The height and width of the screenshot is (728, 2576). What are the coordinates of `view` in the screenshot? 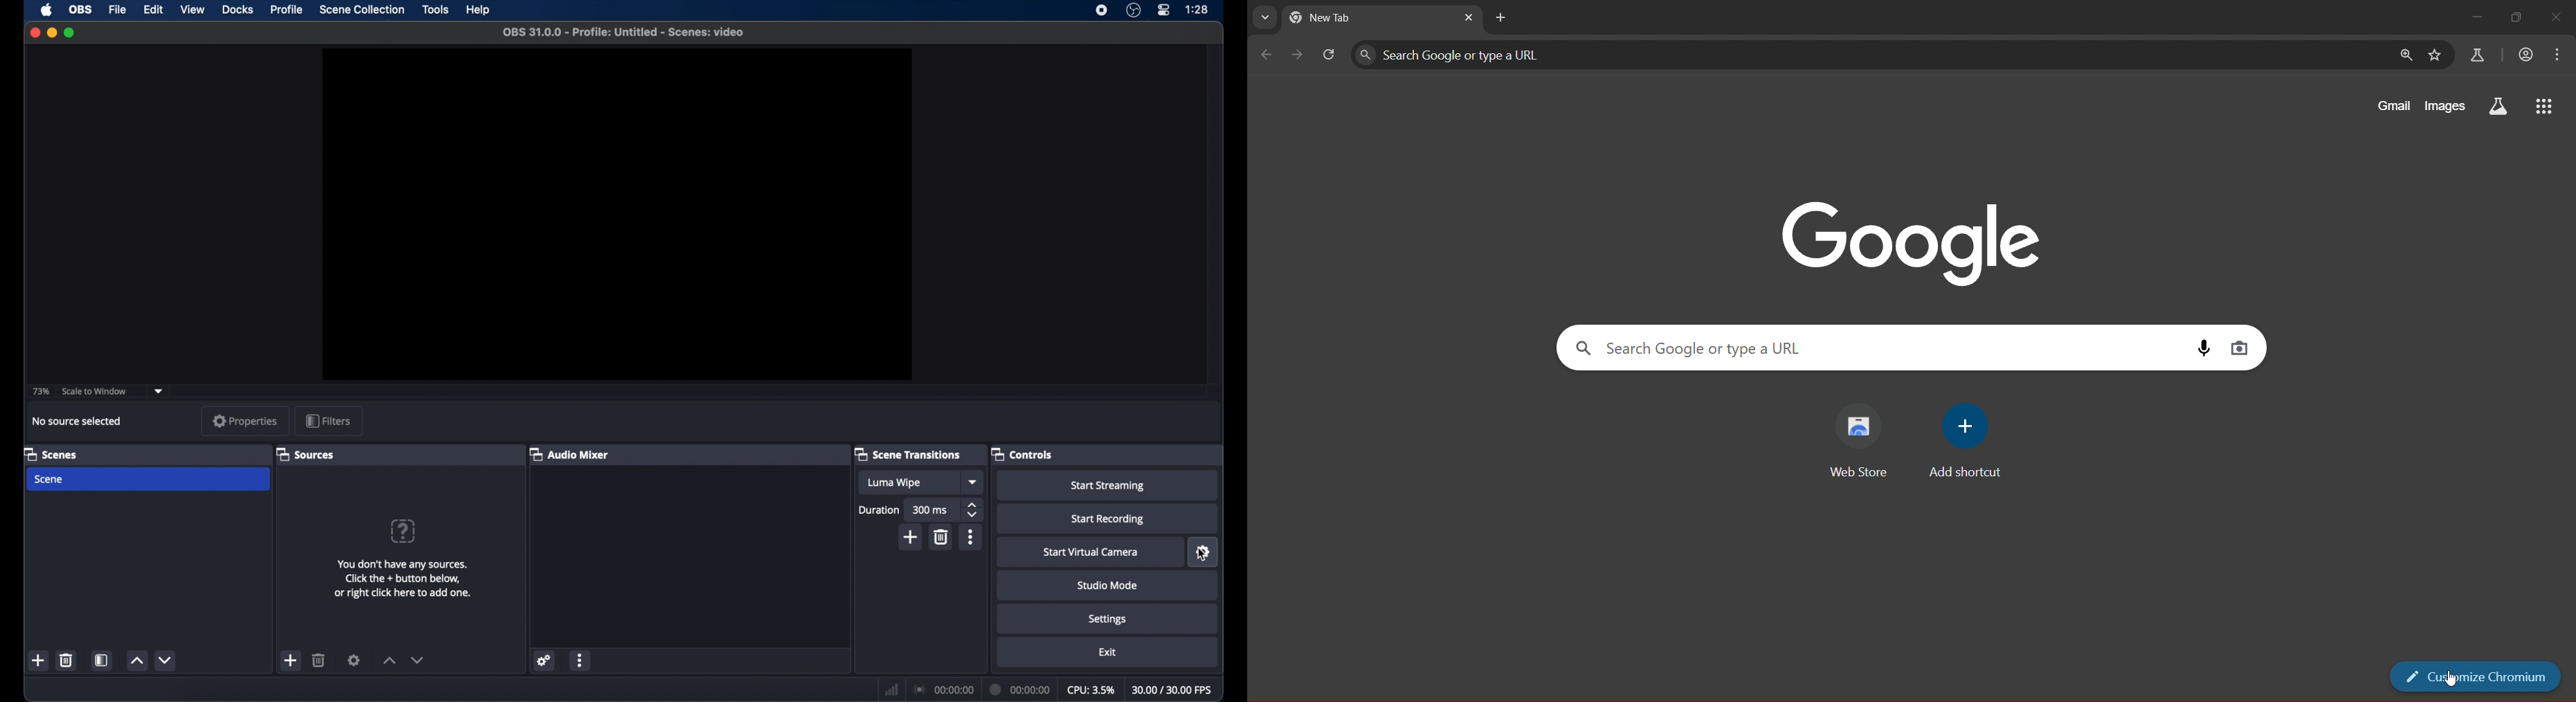 It's located at (192, 10).